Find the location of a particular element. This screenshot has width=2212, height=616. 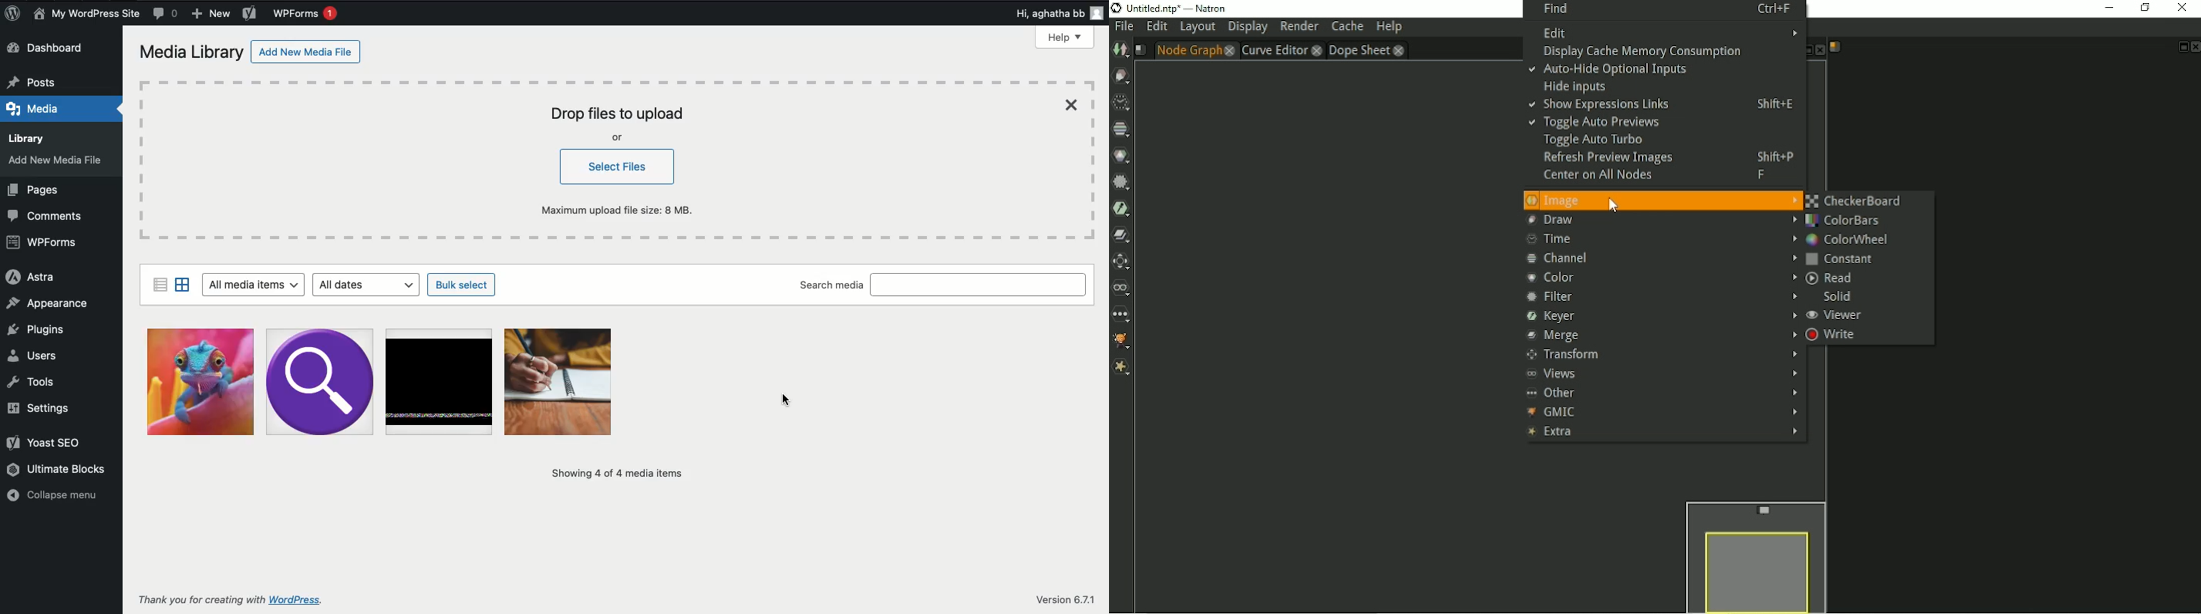

Version 6.7.1 is located at coordinates (1064, 600).